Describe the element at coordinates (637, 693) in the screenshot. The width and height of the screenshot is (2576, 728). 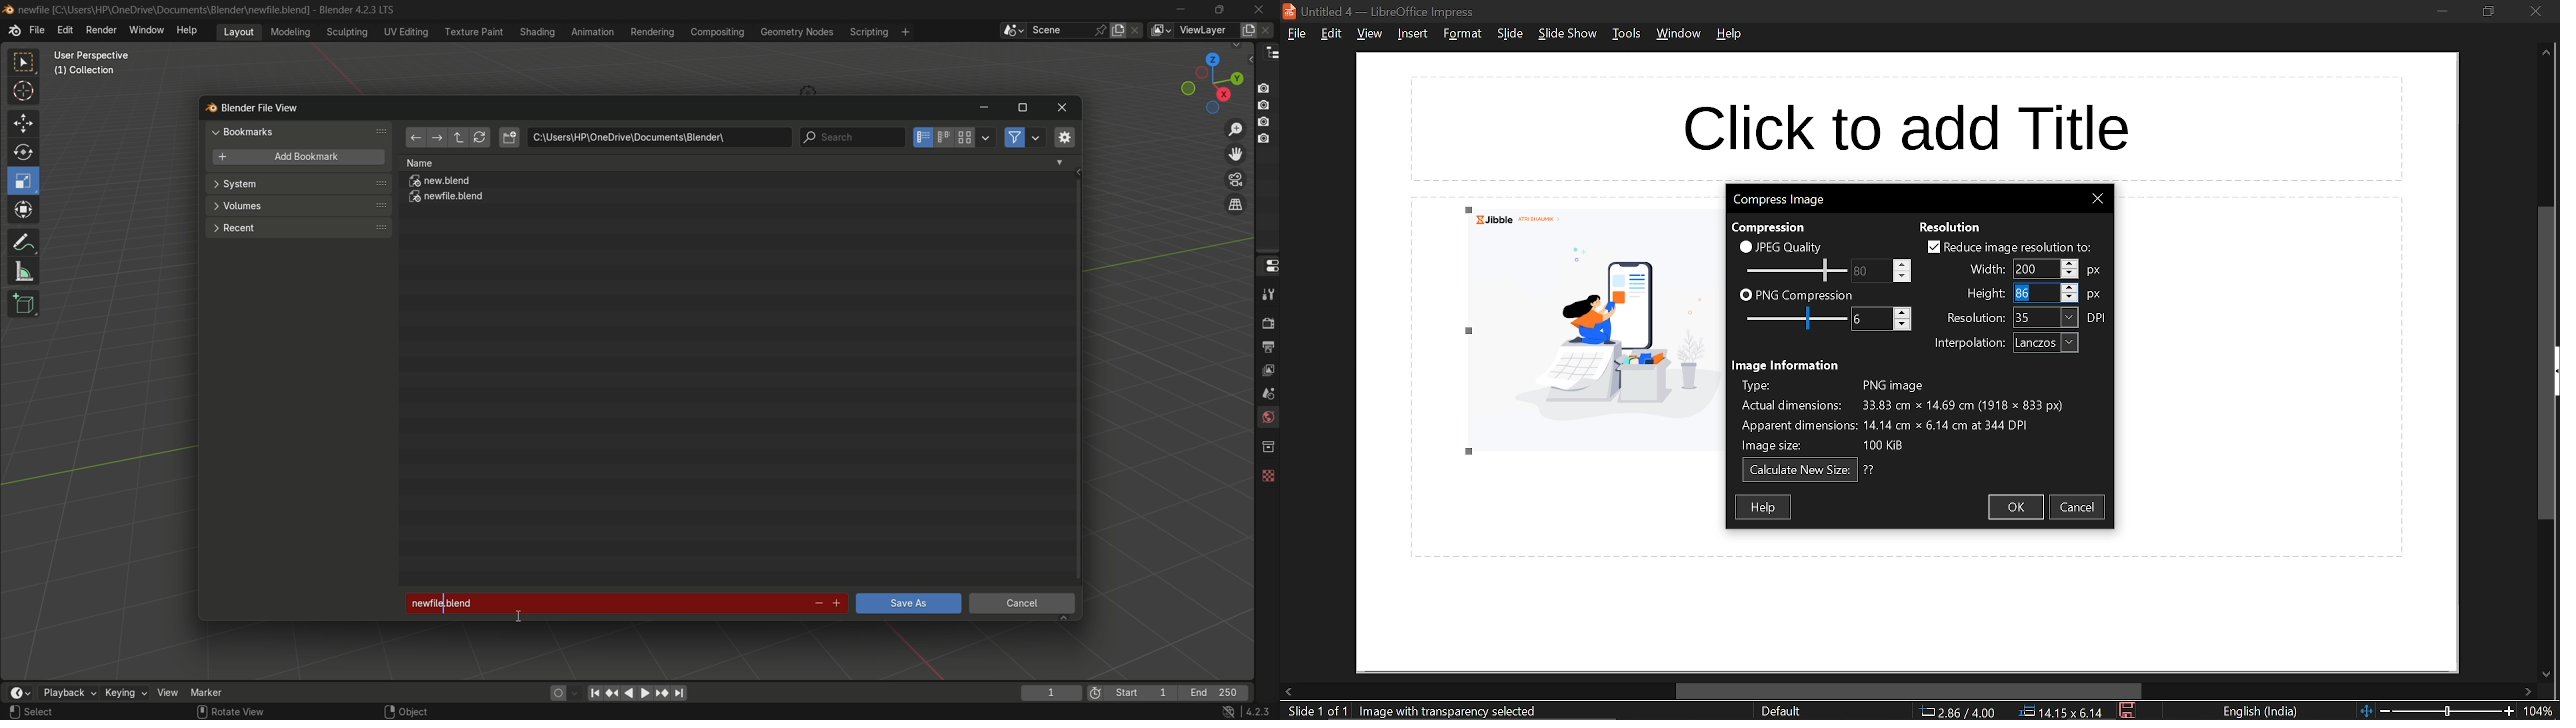
I see `play animation` at that location.